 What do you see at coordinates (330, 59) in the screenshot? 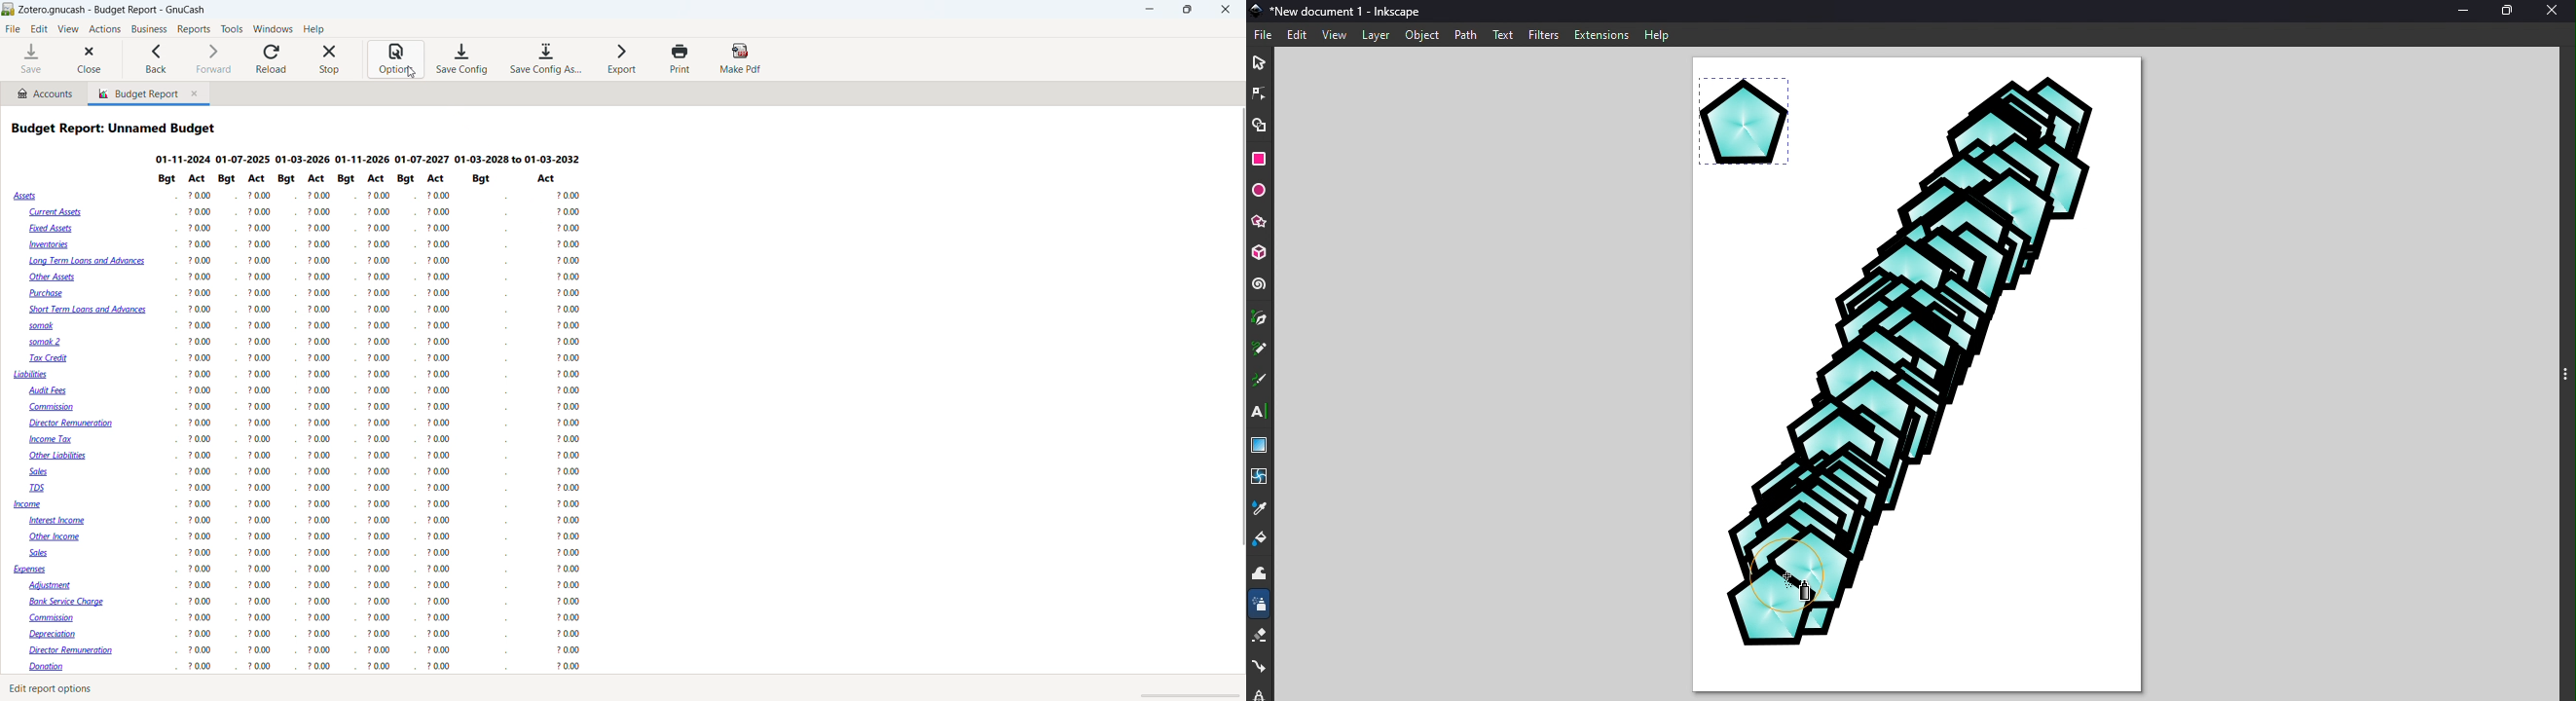
I see `stop` at bounding box center [330, 59].